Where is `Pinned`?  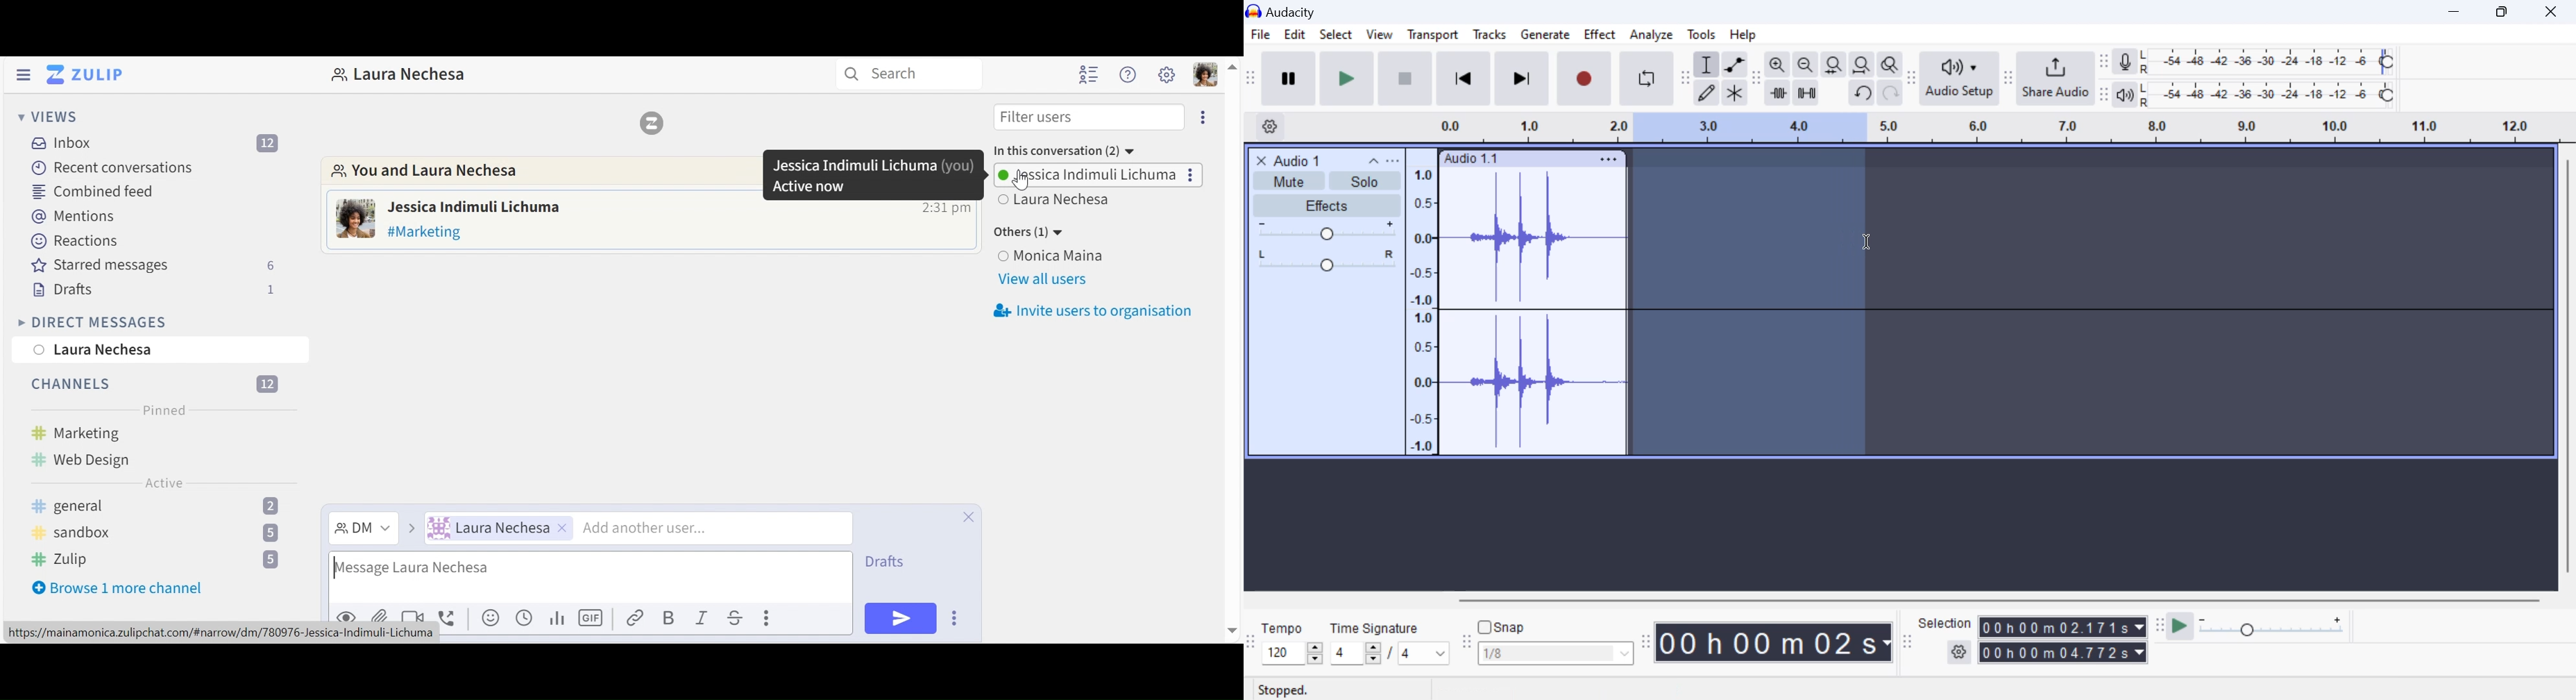
Pinned is located at coordinates (165, 408).